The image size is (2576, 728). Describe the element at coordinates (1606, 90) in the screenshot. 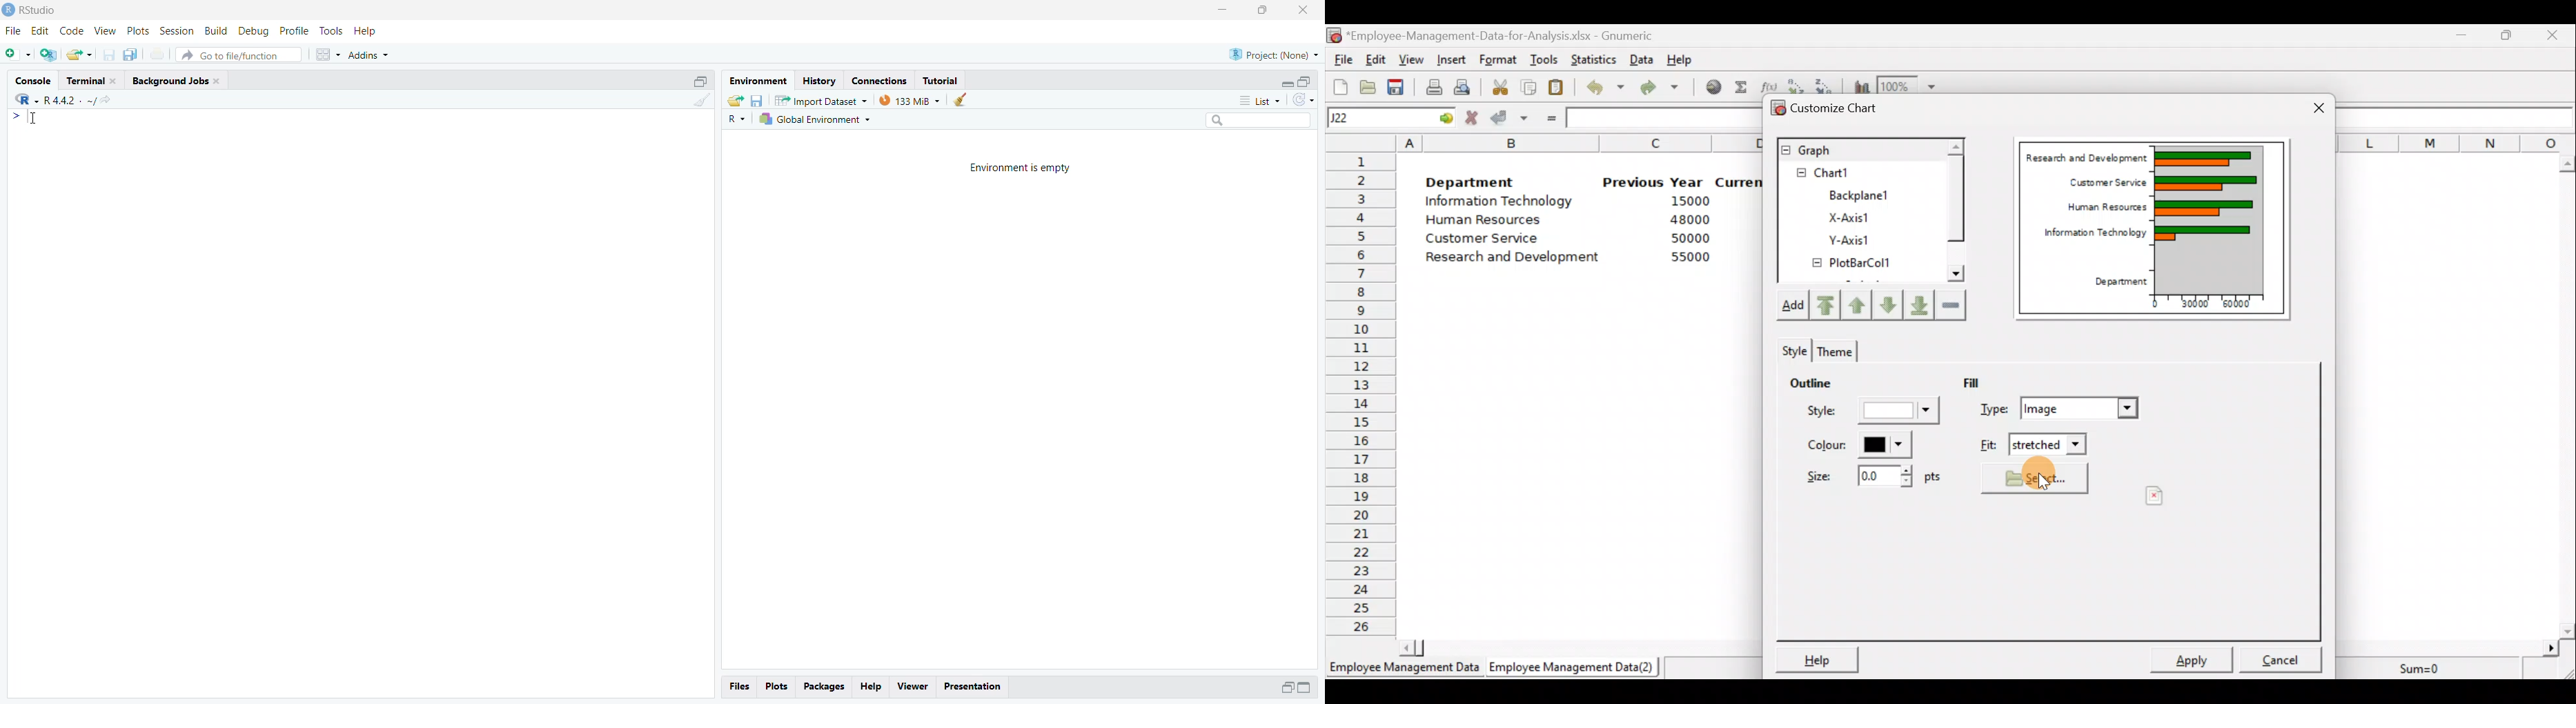

I see `Undo last action` at that location.